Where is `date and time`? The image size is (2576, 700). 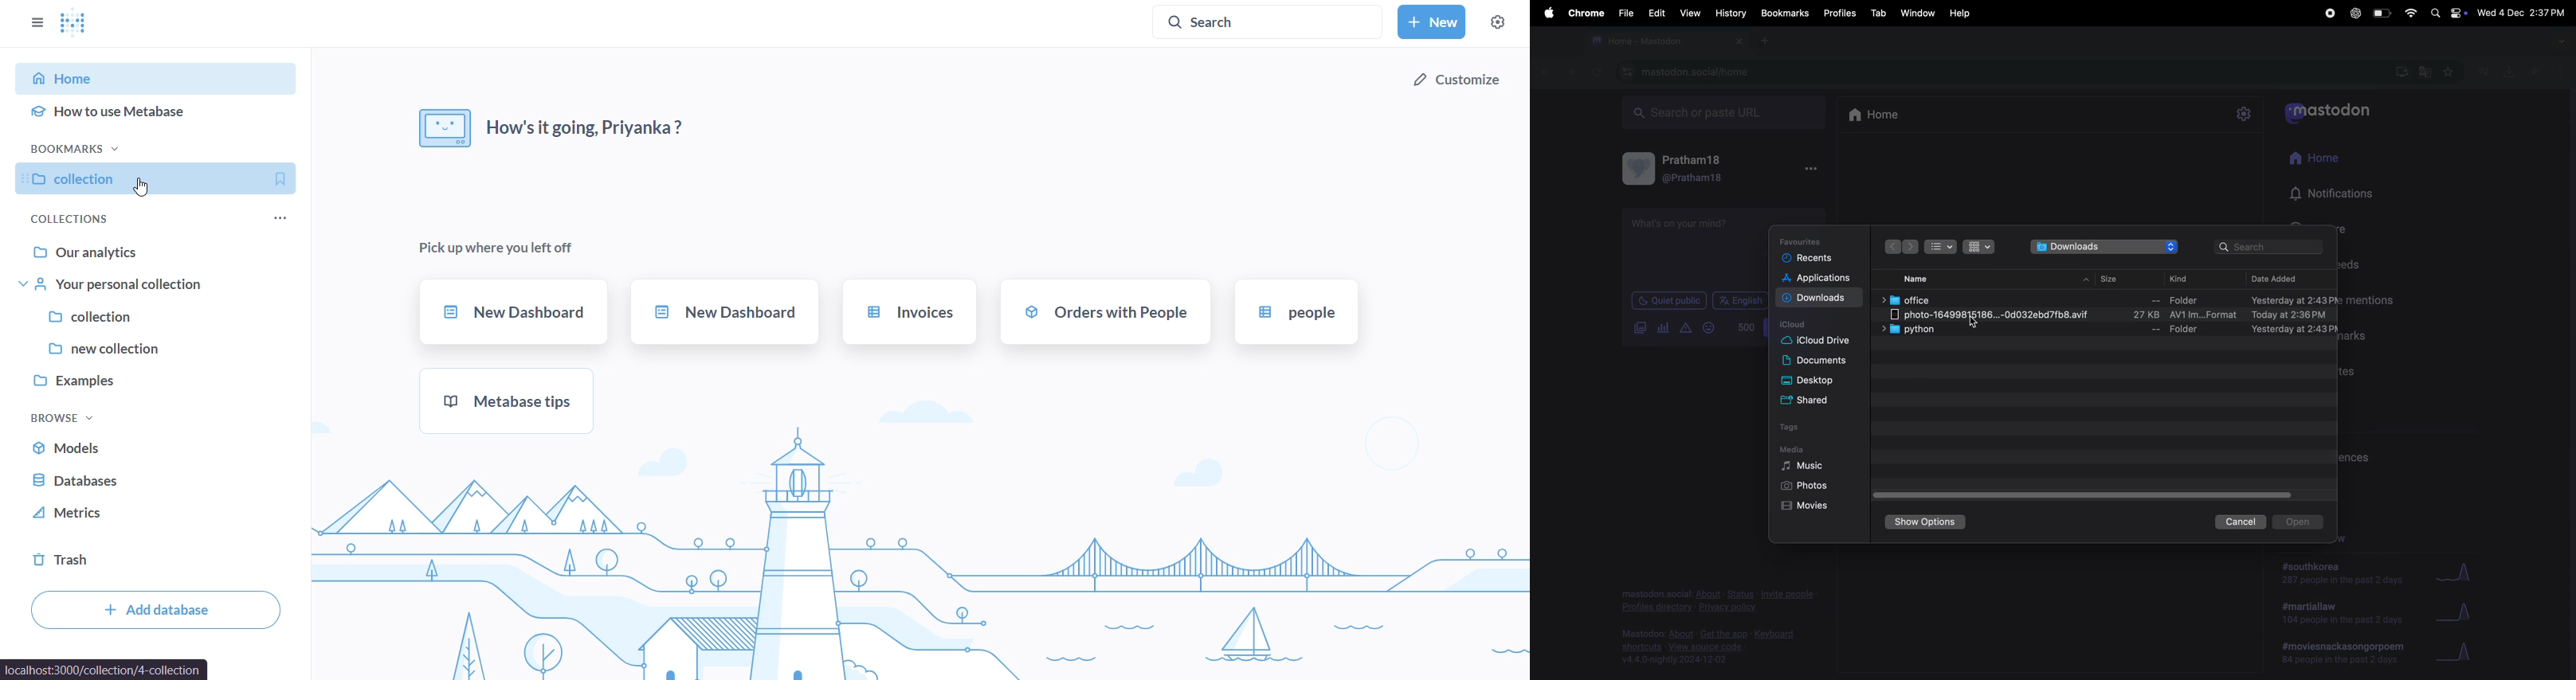
date and time is located at coordinates (2523, 11).